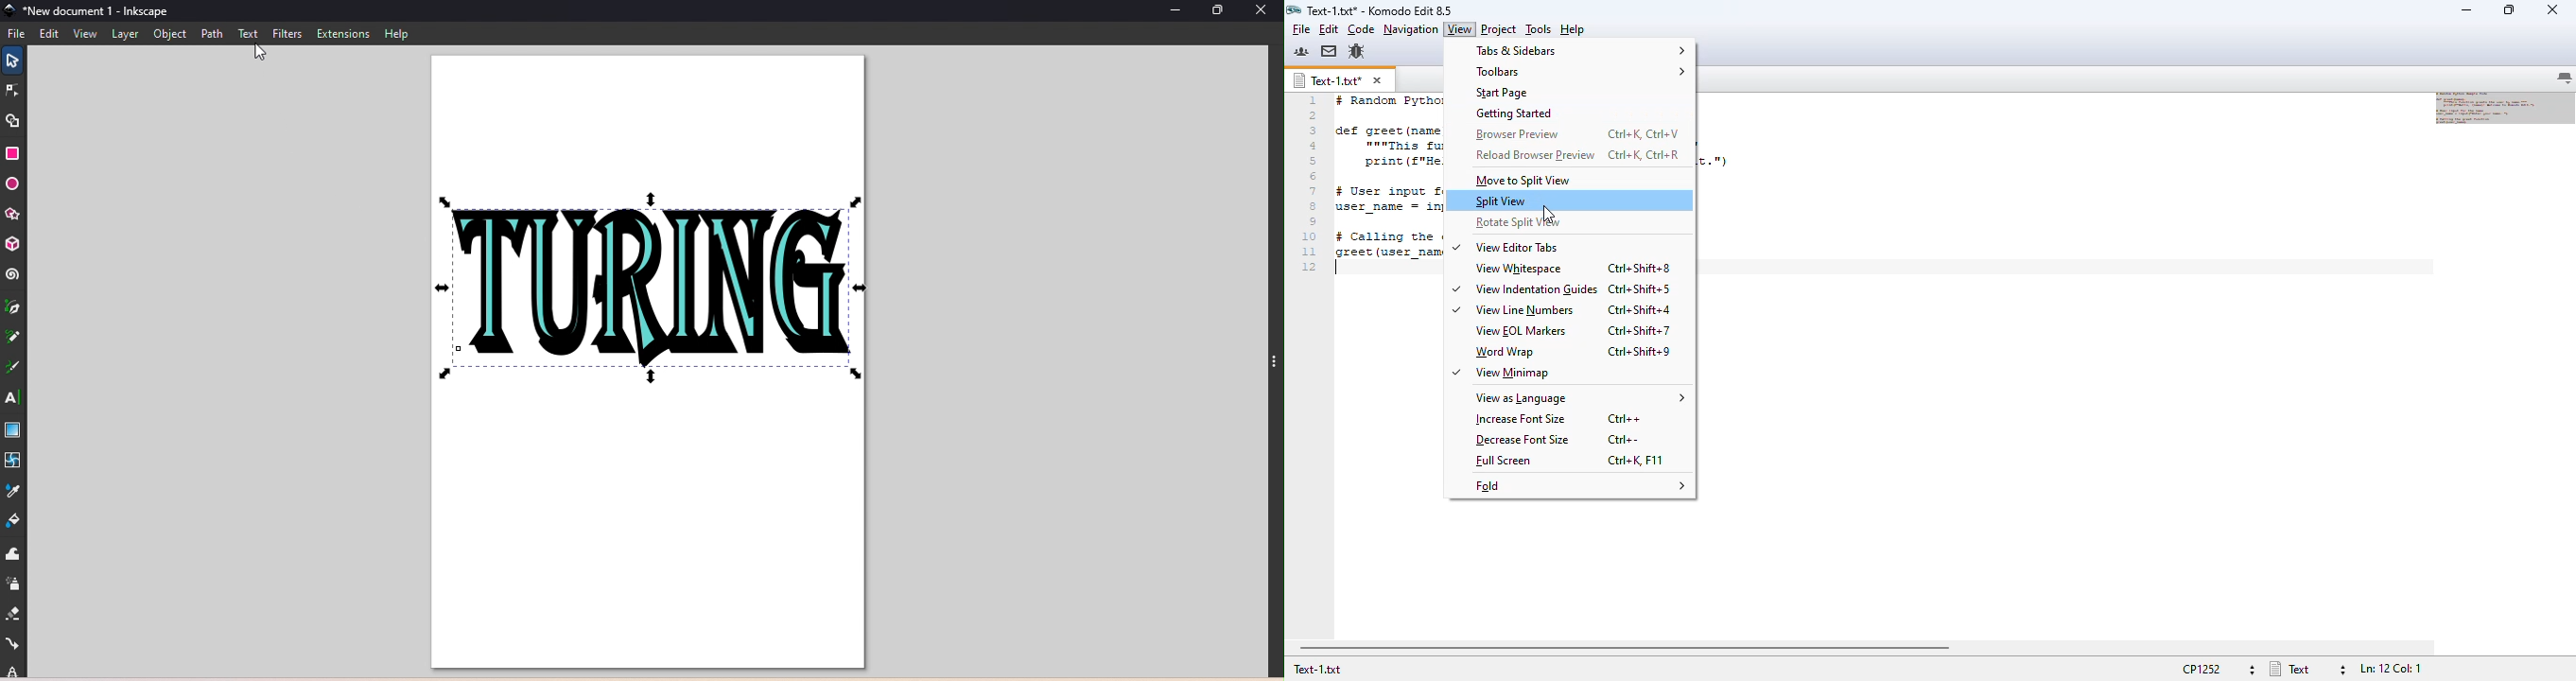 Image resolution: width=2576 pixels, height=700 pixels. I want to click on Rectangle tool, so click(17, 153).